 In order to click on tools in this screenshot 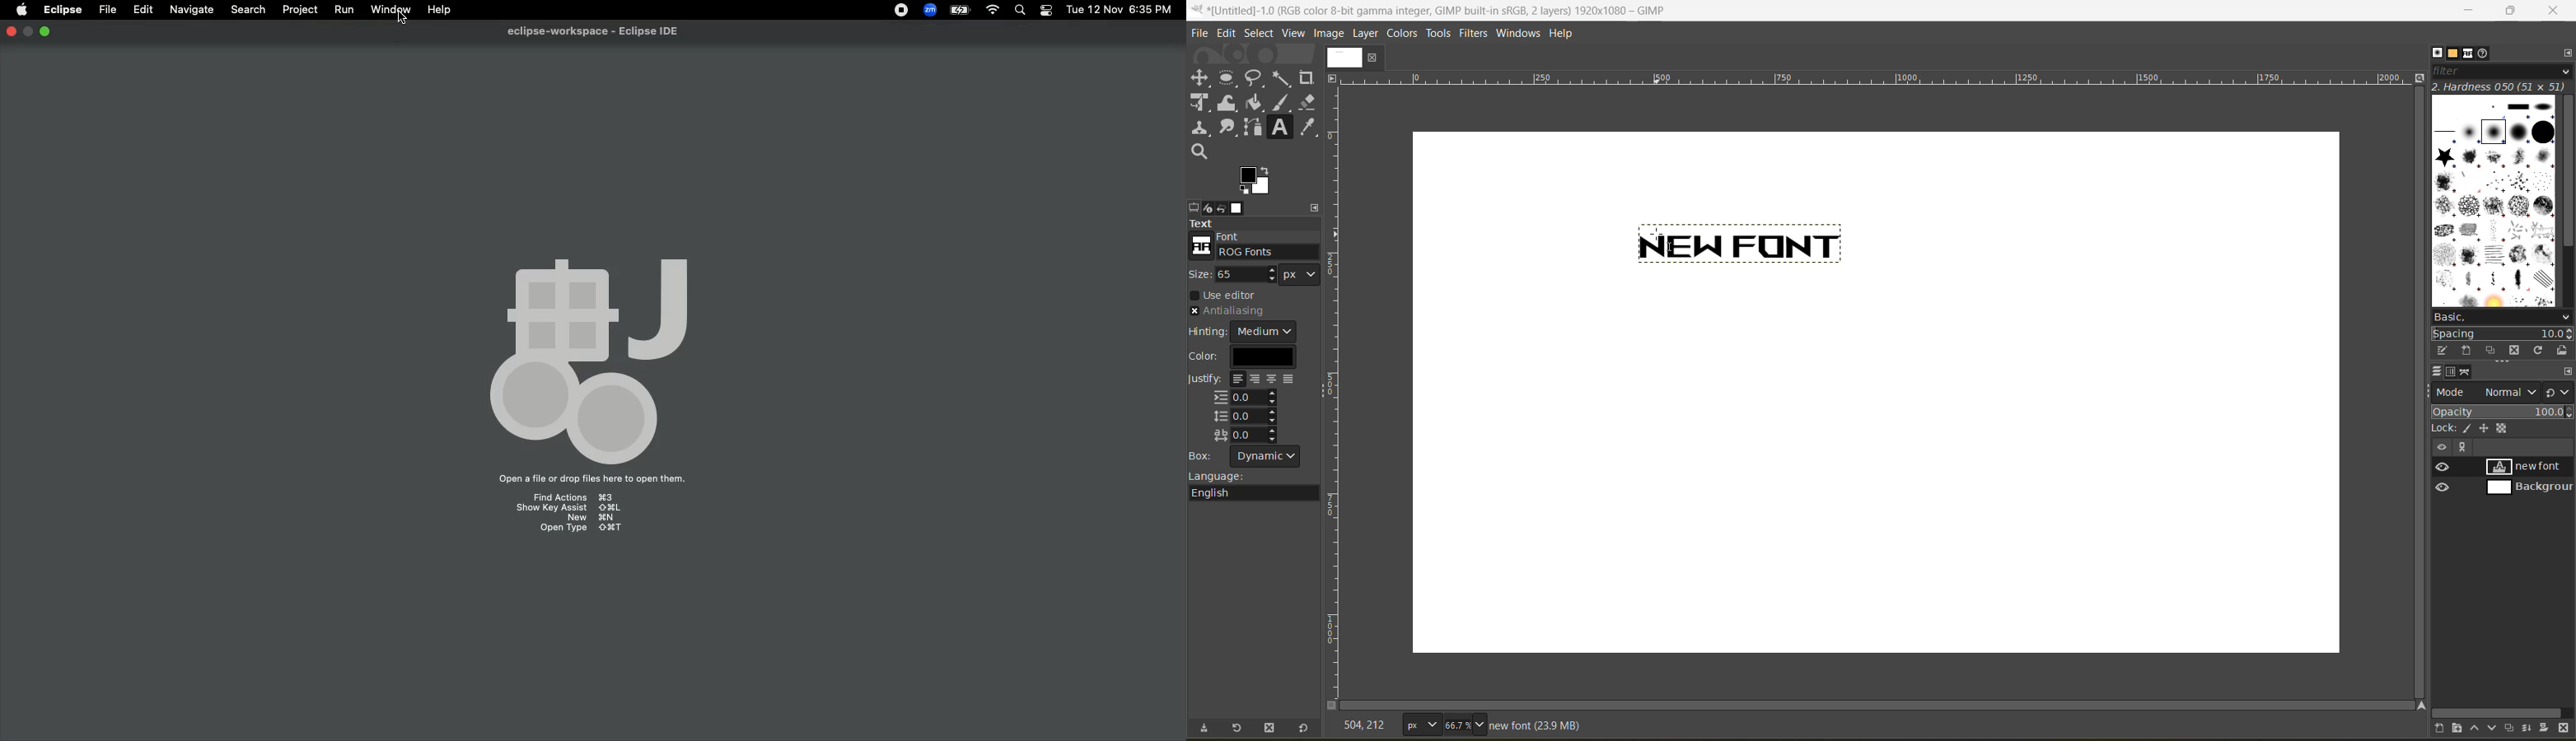, I will do `click(1438, 33)`.